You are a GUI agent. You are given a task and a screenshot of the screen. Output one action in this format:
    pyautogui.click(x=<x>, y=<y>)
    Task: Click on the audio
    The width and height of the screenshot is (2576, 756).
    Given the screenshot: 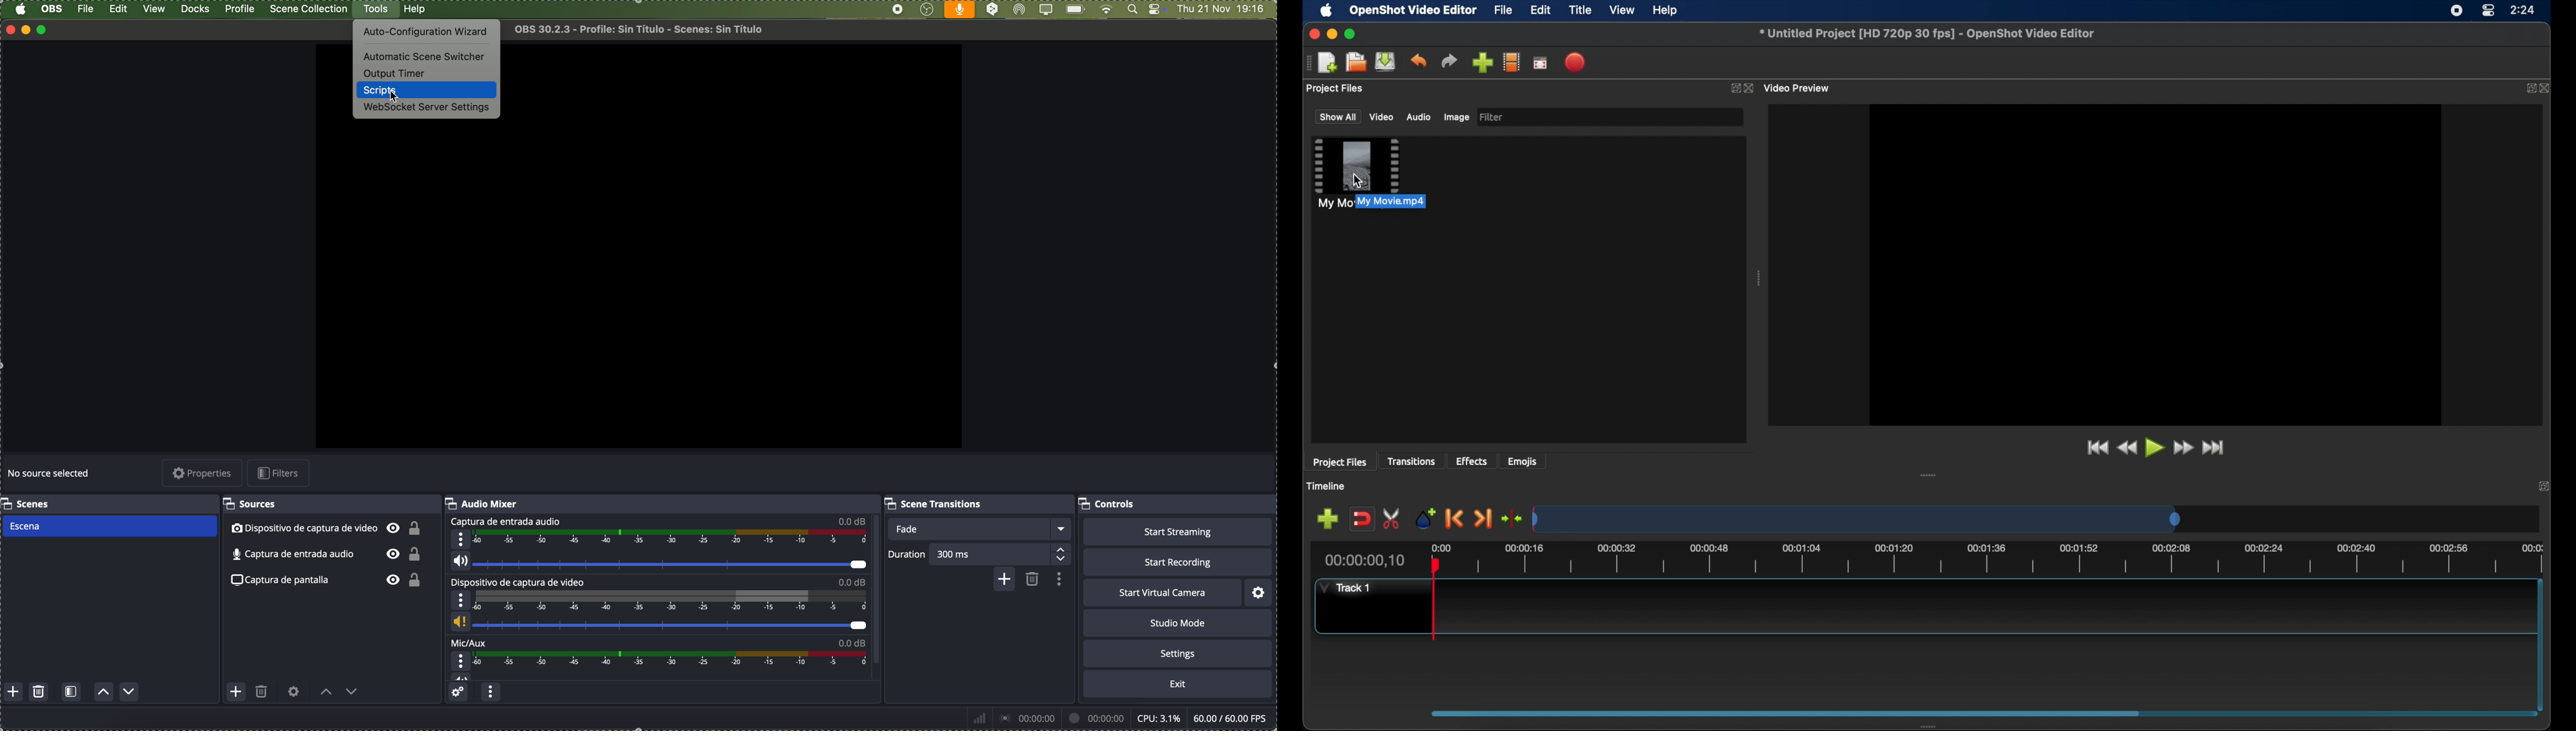 What is the action you would take?
    pyautogui.click(x=1419, y=117)
    